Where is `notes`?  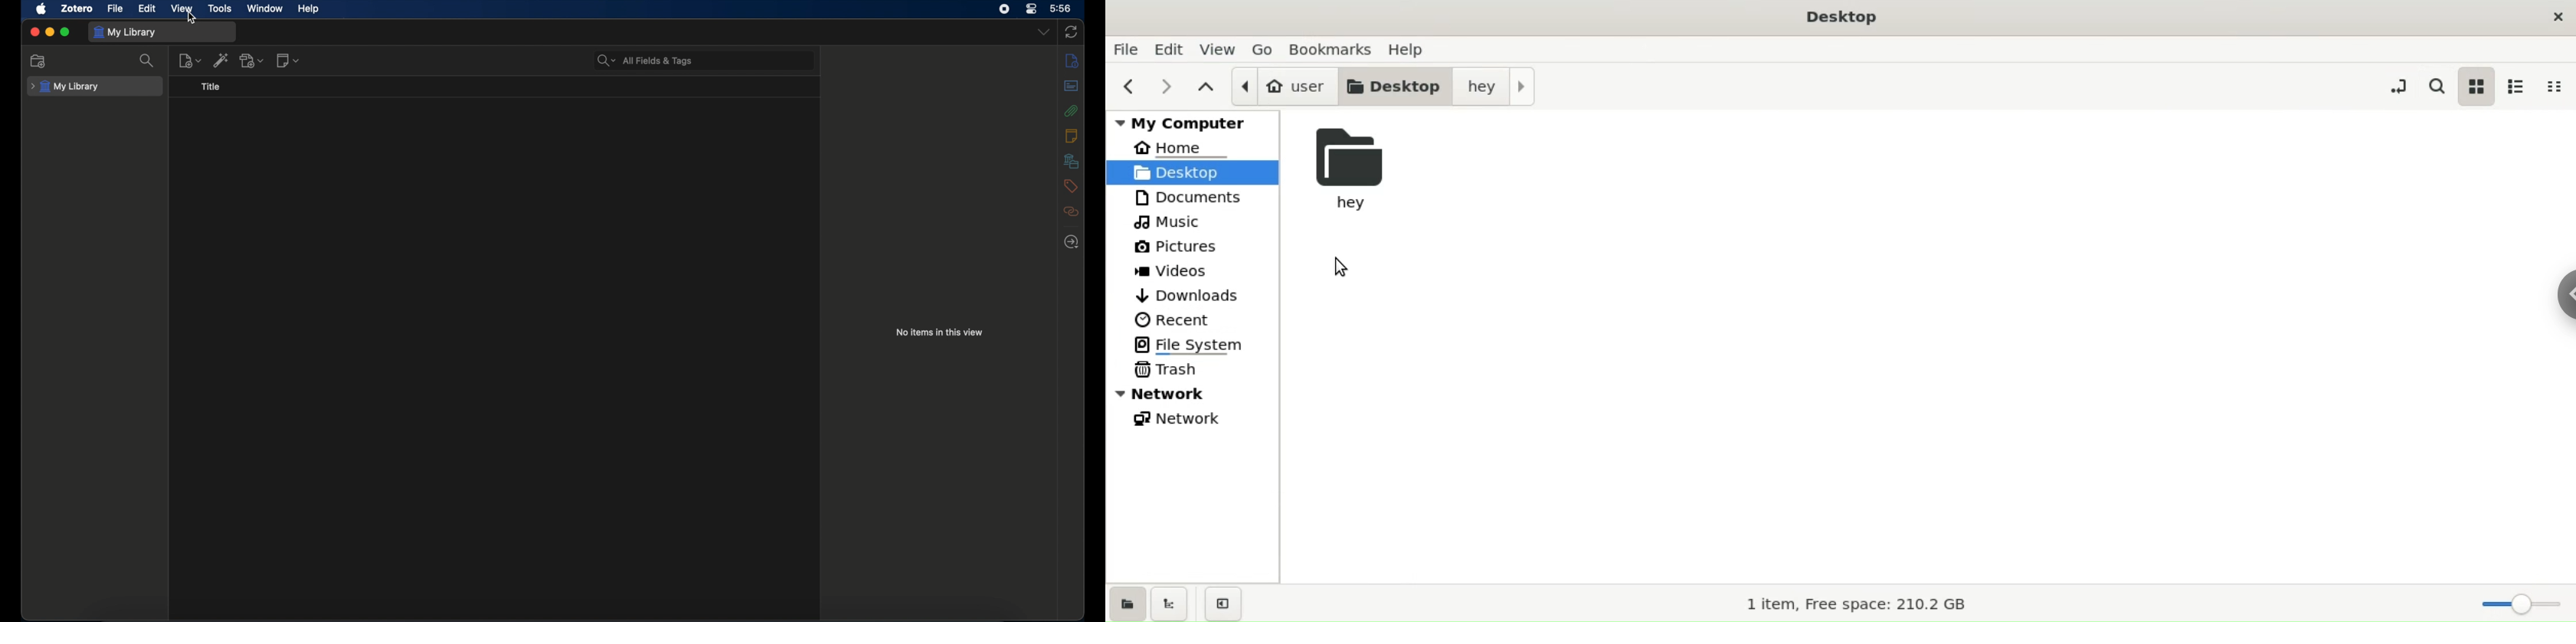
notes is located at coordinates (1071, 135).